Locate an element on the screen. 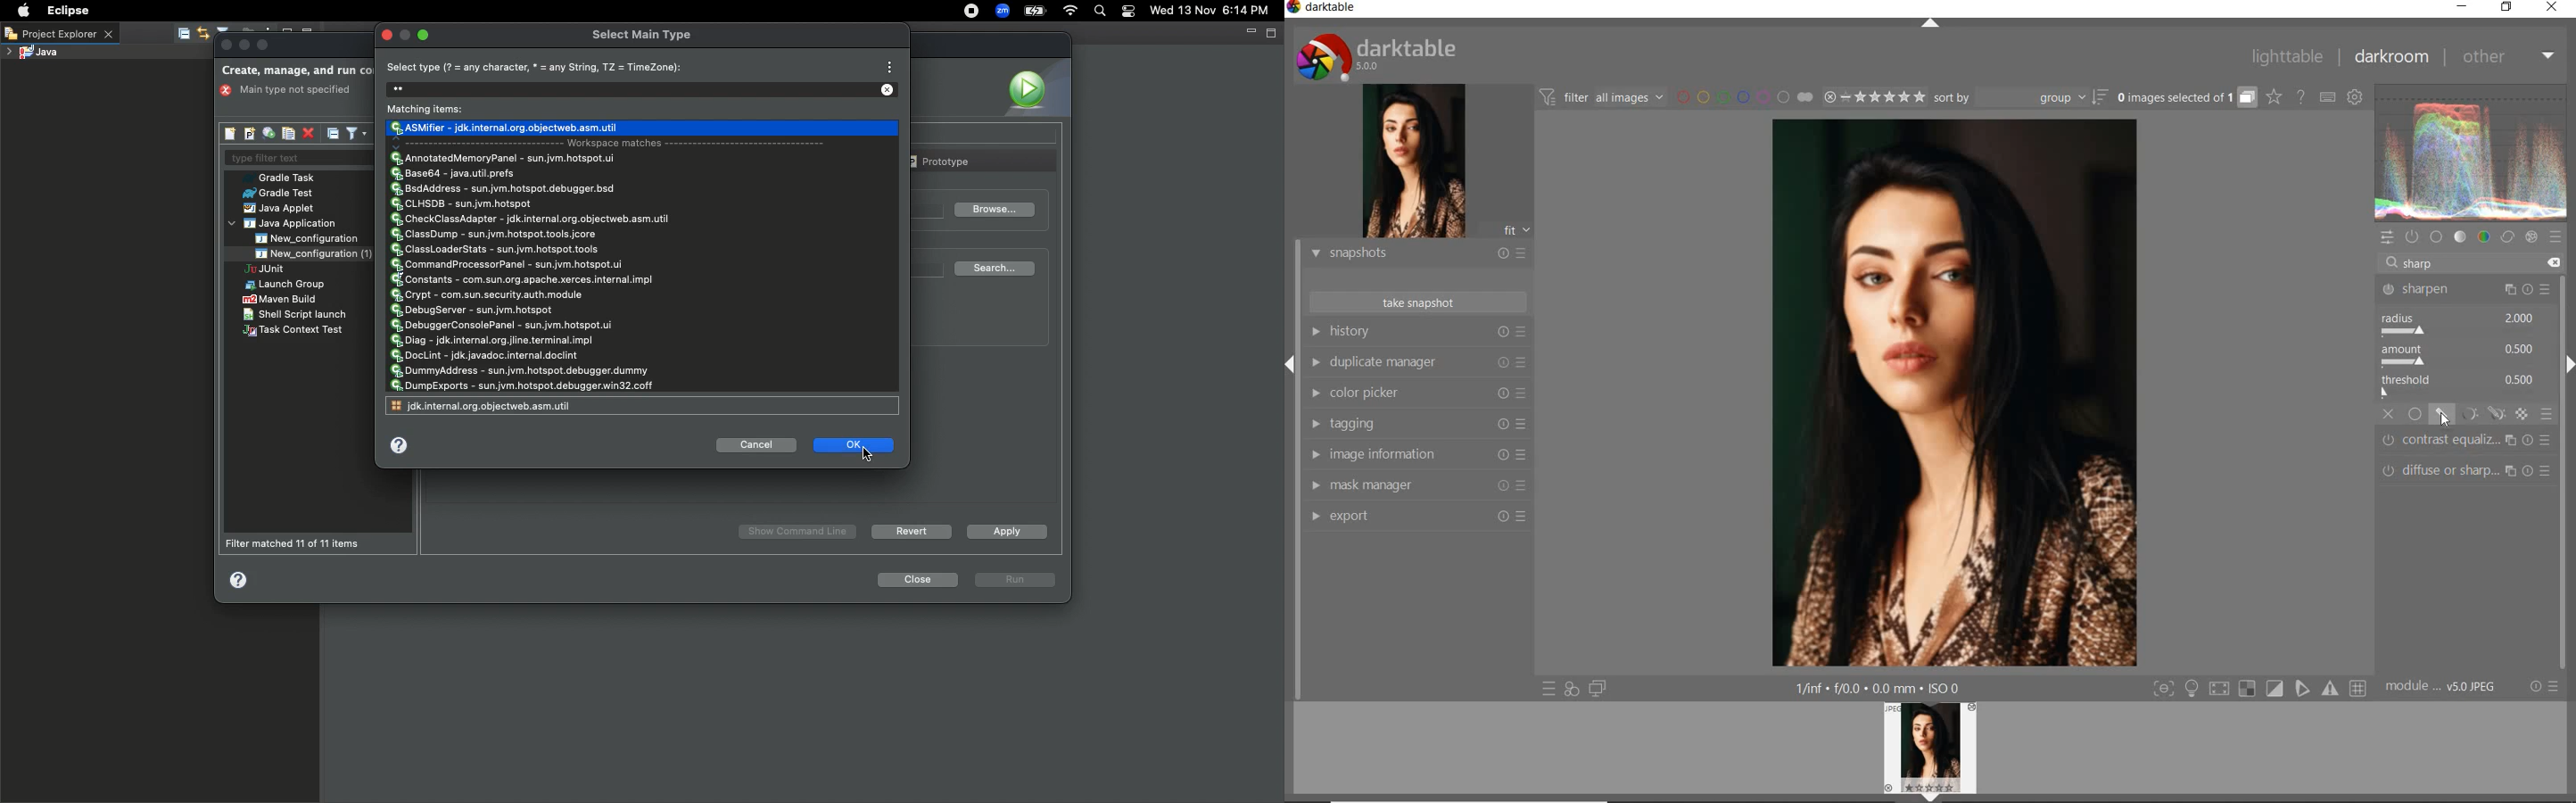 The image size is (2576, 812). mask options is located at coordinates (2480, 414).